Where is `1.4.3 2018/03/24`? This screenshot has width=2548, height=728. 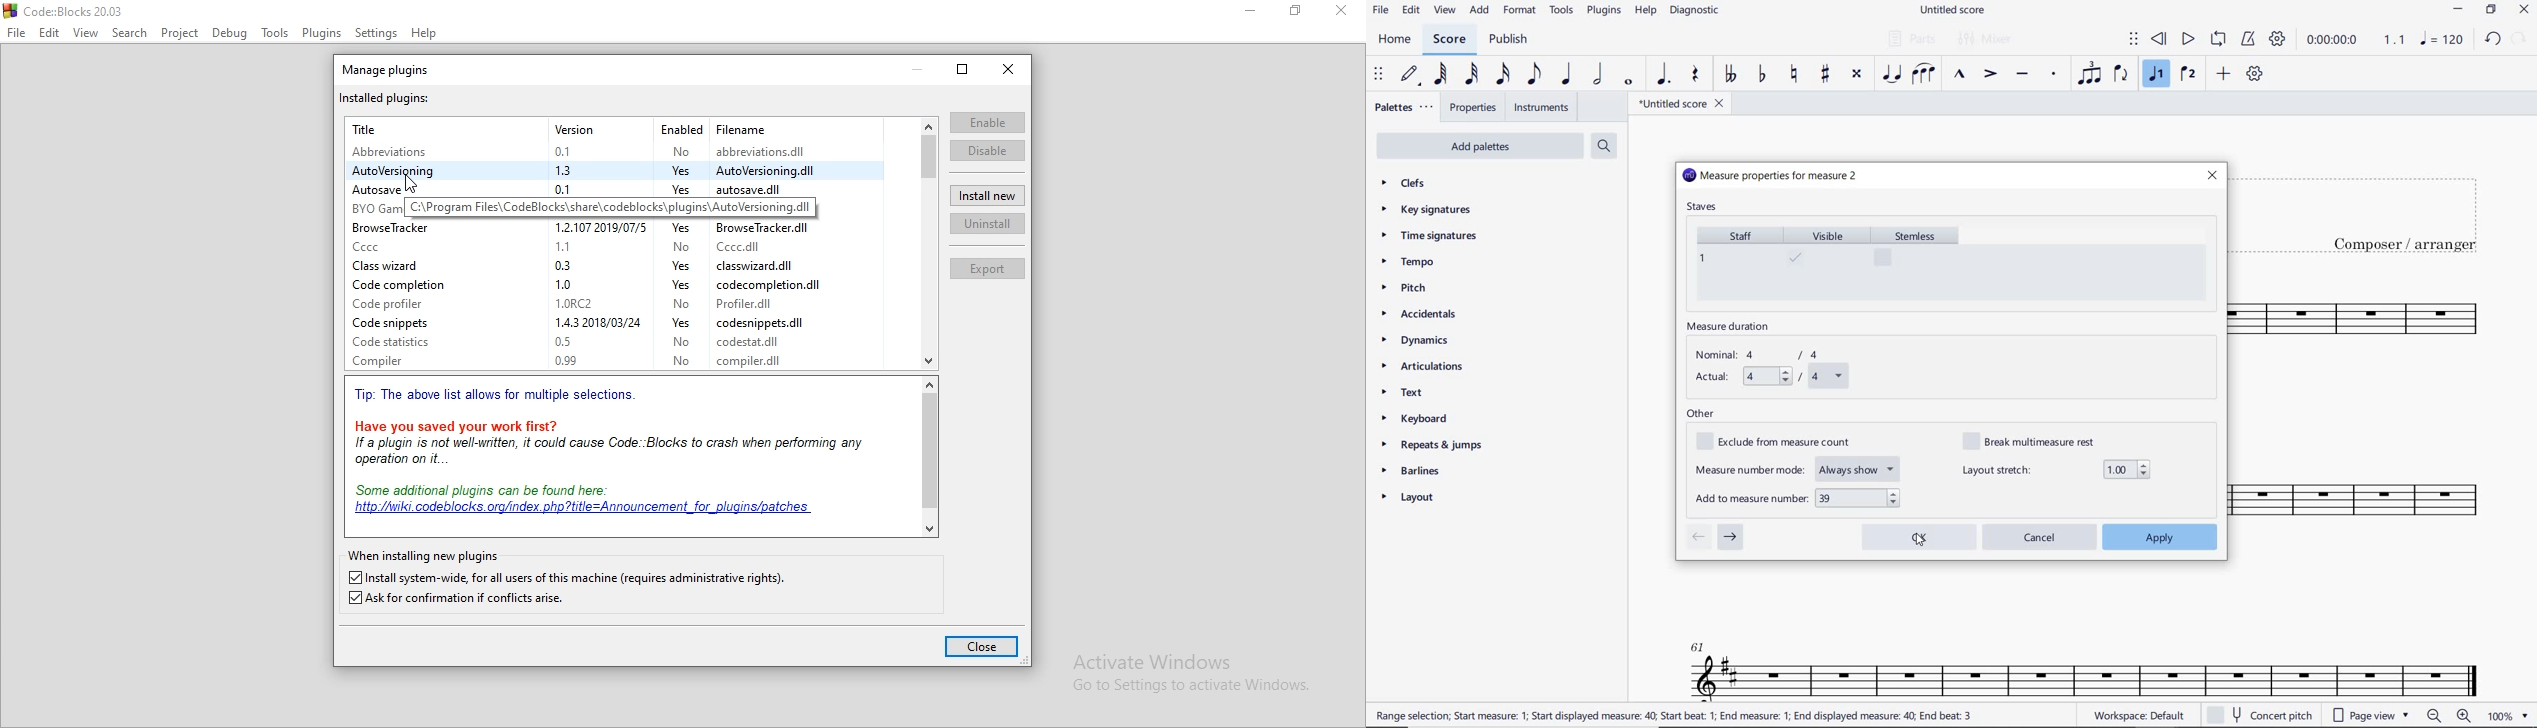 1.4.3 2018/03/24 is located at coordinates (591, 325).